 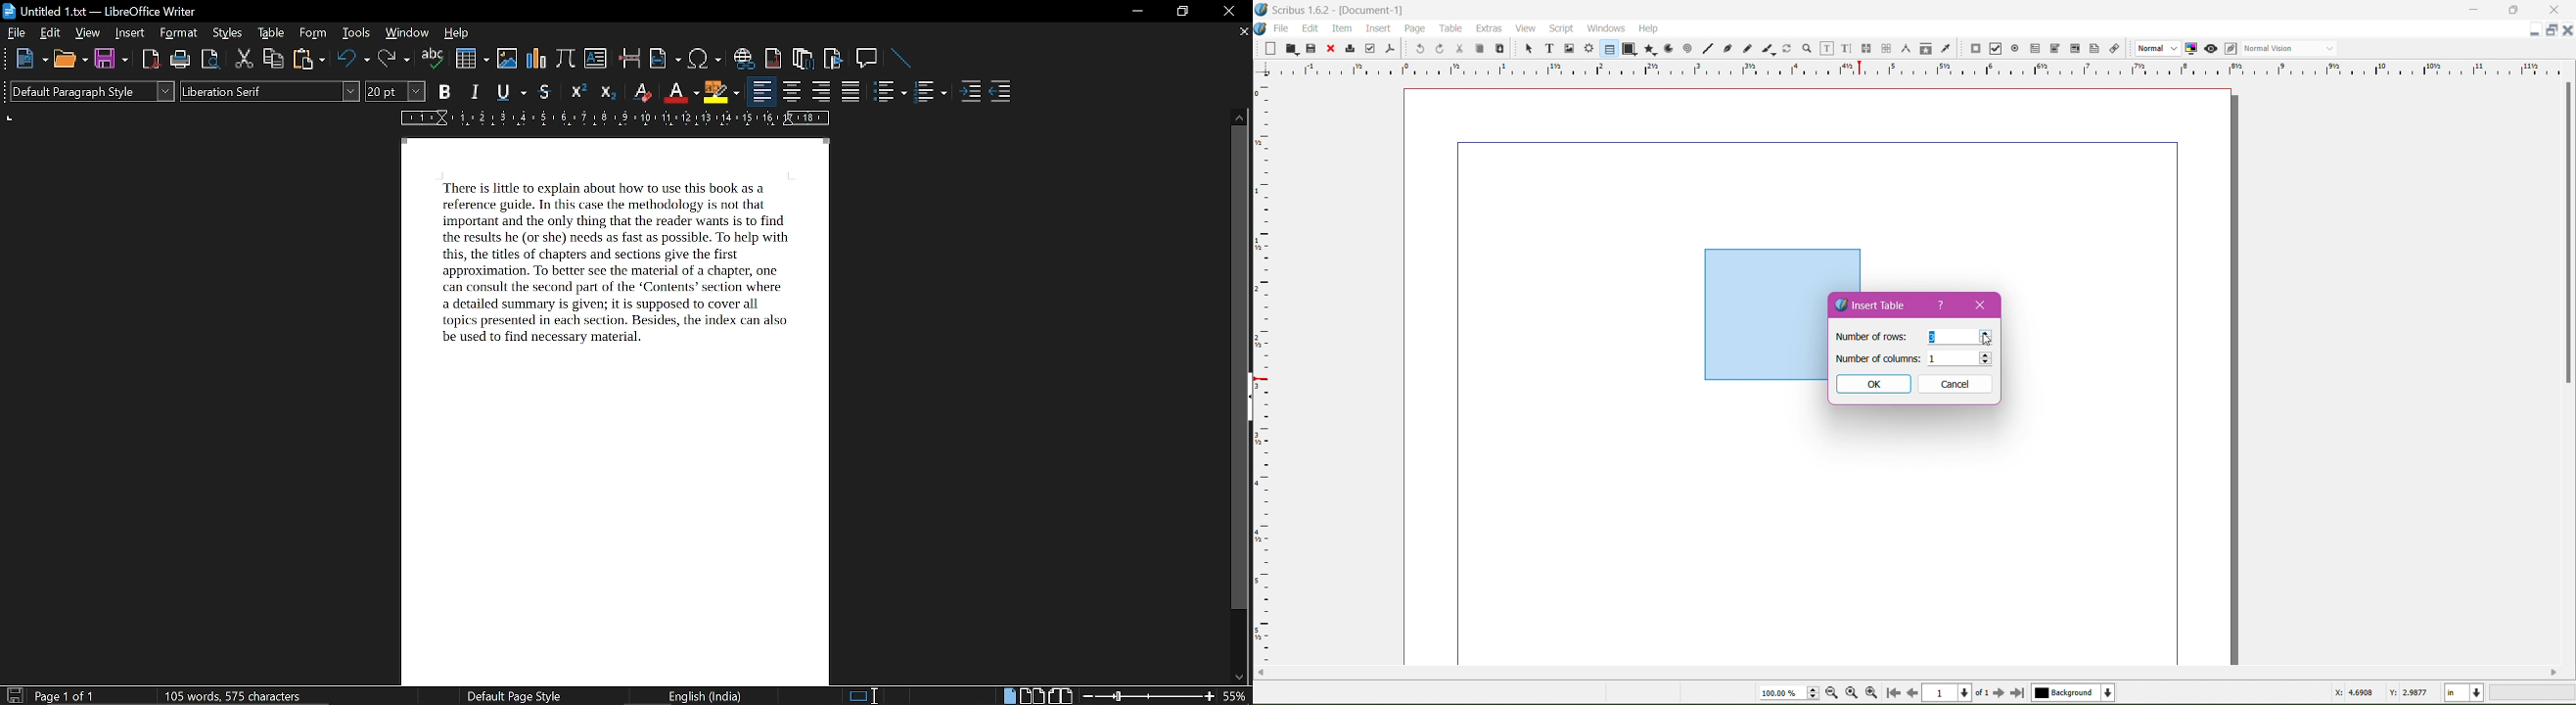 I want to click on Line, so click(x=1706, y=49).